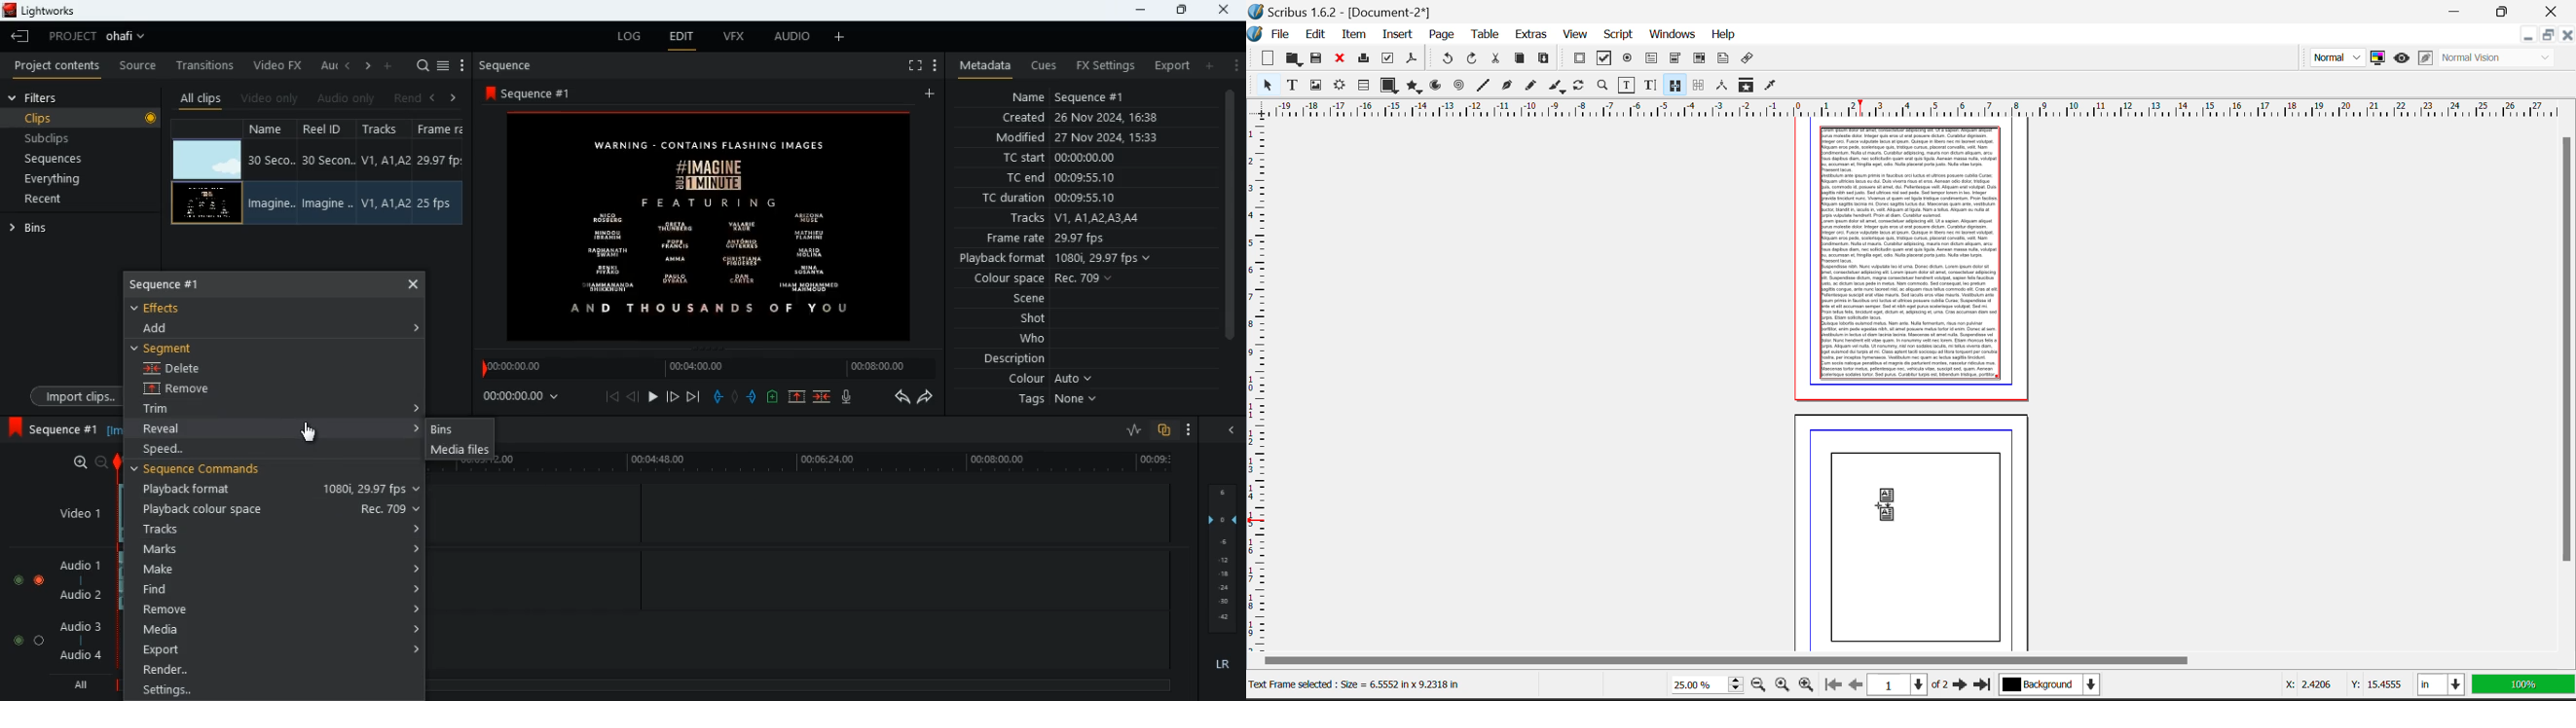  What do you see at coordinates (20, 37) in the screenshot?
I see `back` at bounding box center [20, 37].